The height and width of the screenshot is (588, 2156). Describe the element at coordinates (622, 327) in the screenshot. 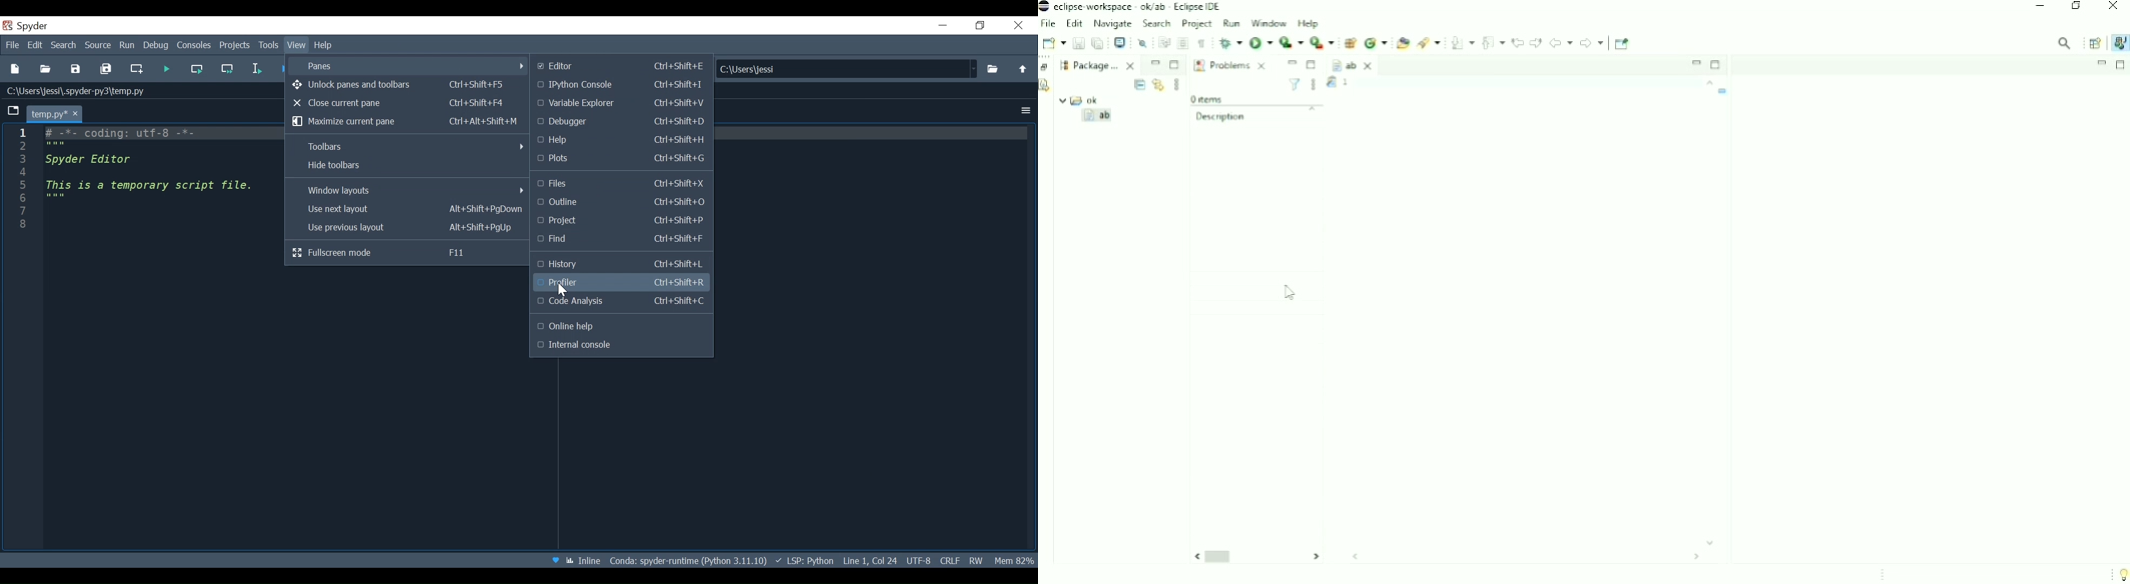

I see `Outline Help` at that location.